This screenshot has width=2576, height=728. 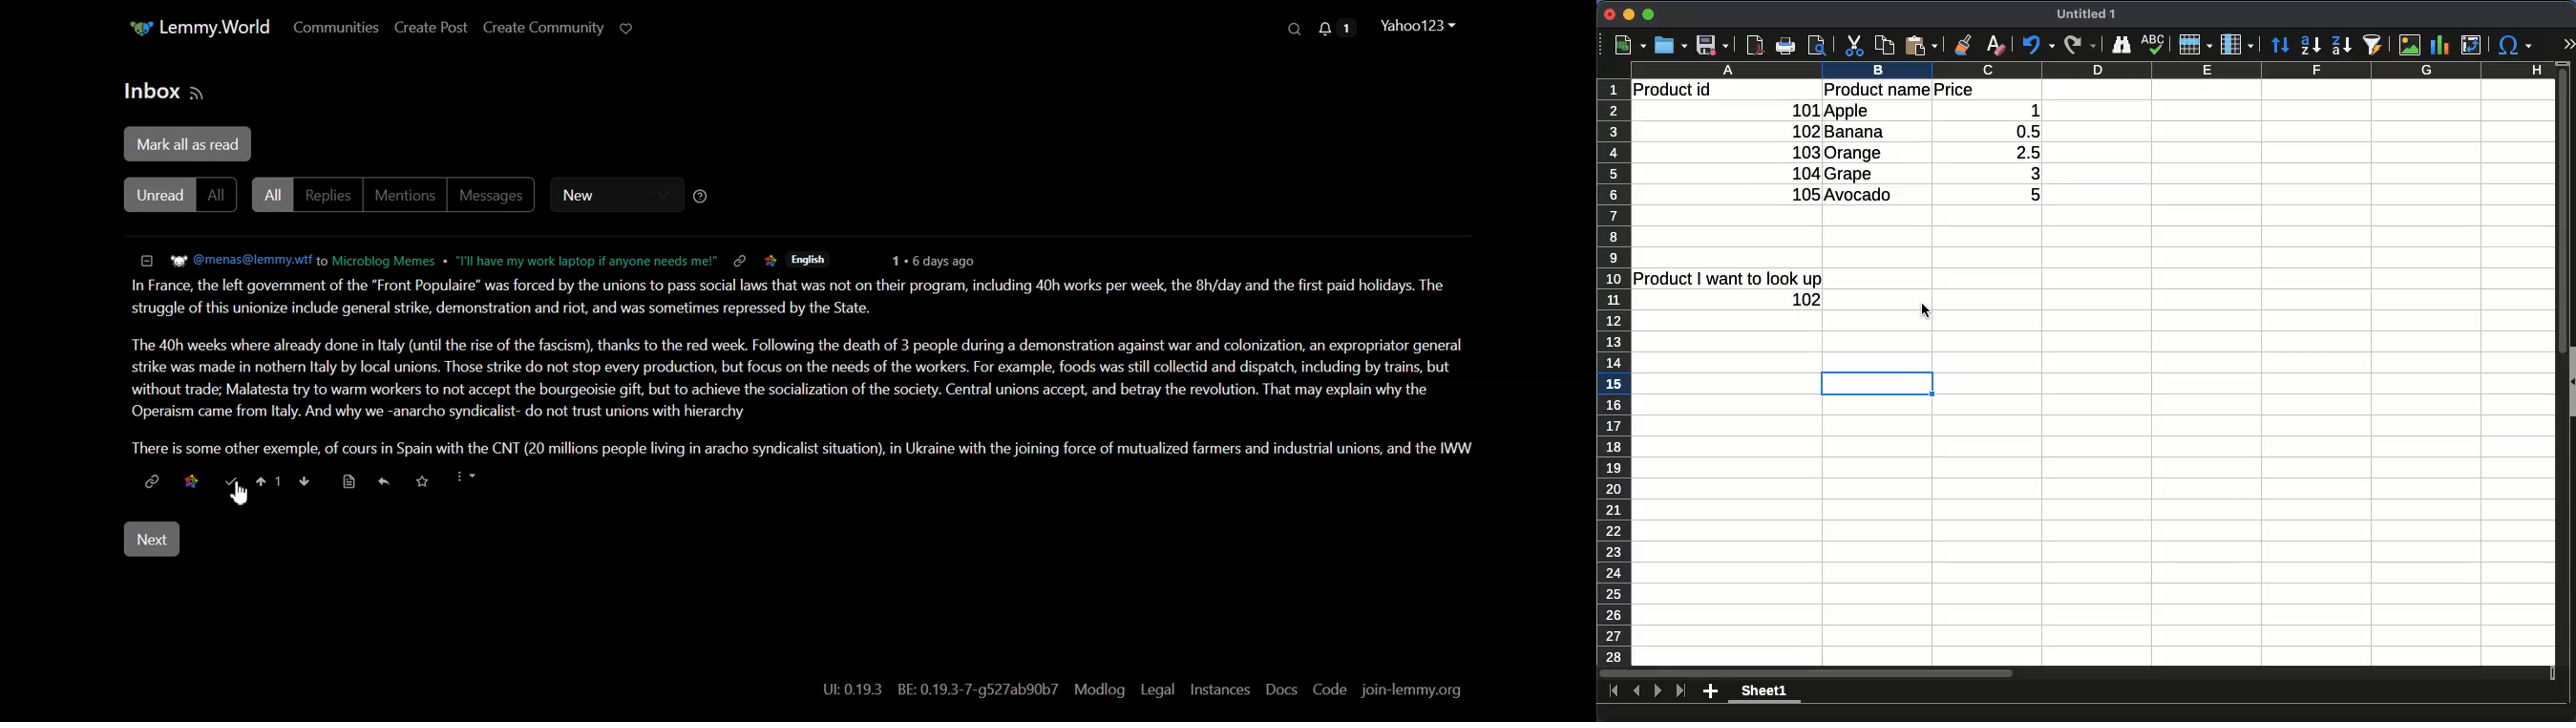 I want to click on new, so click(x=1630, y=46).